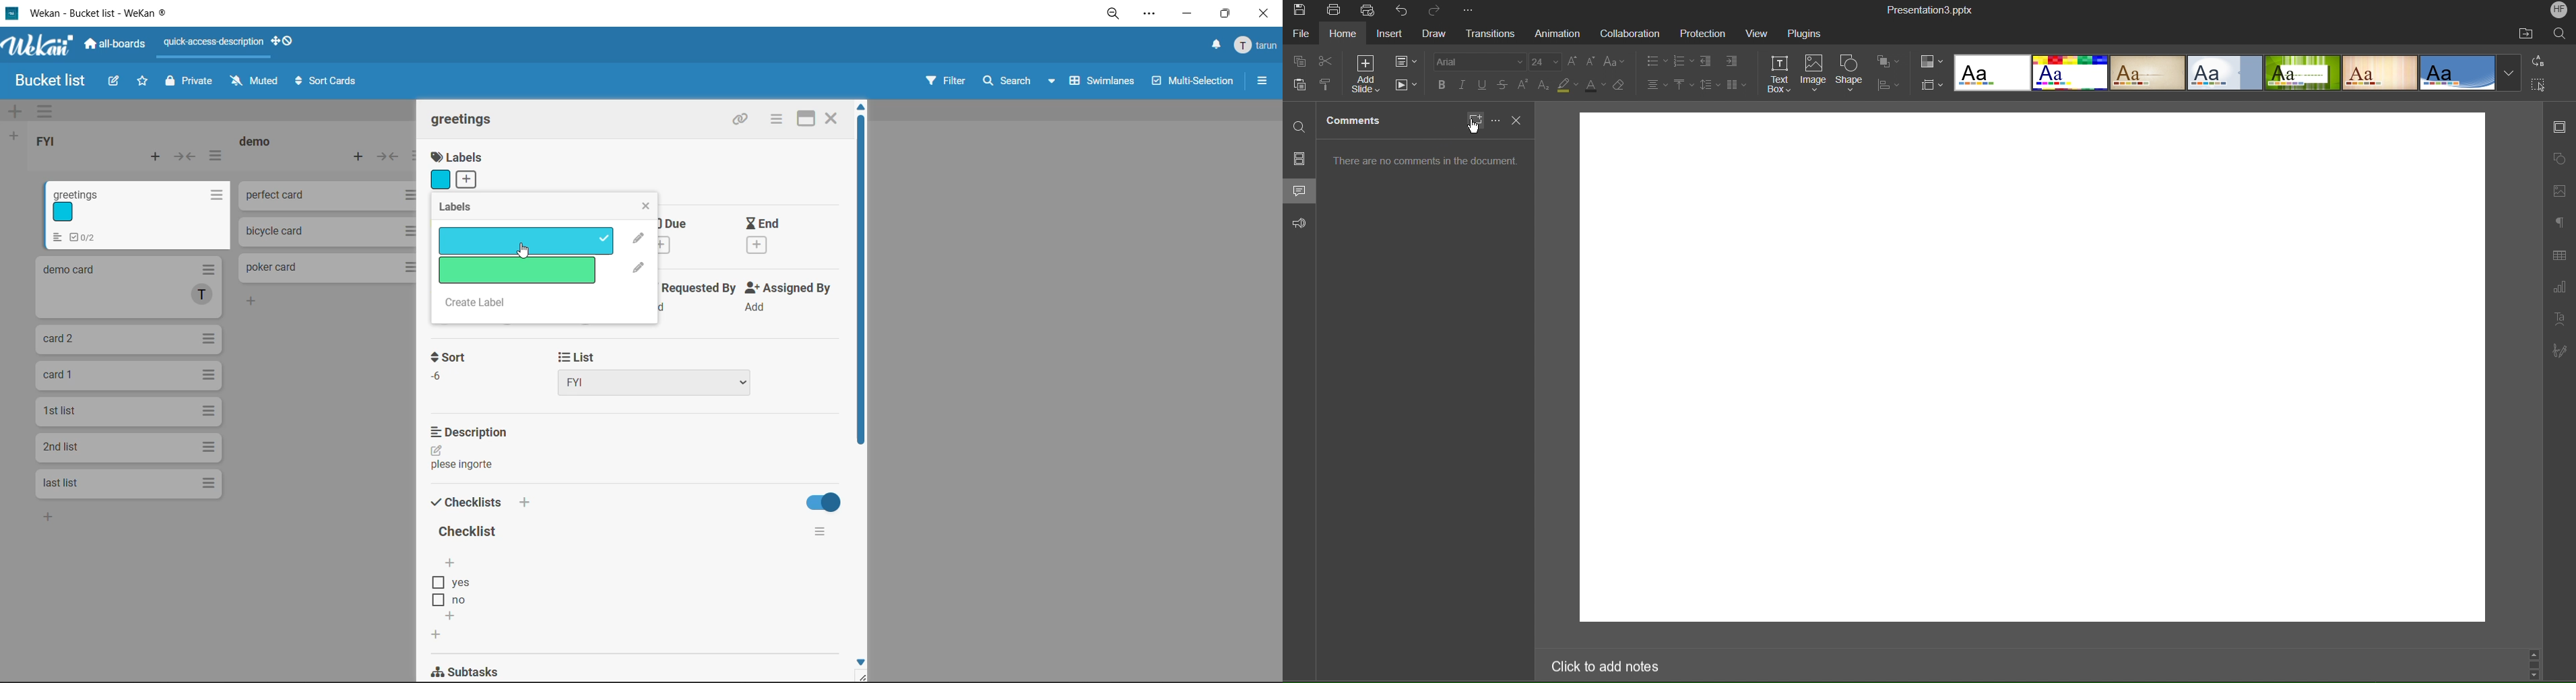  I want to click on notifications, so click(1217, 46).